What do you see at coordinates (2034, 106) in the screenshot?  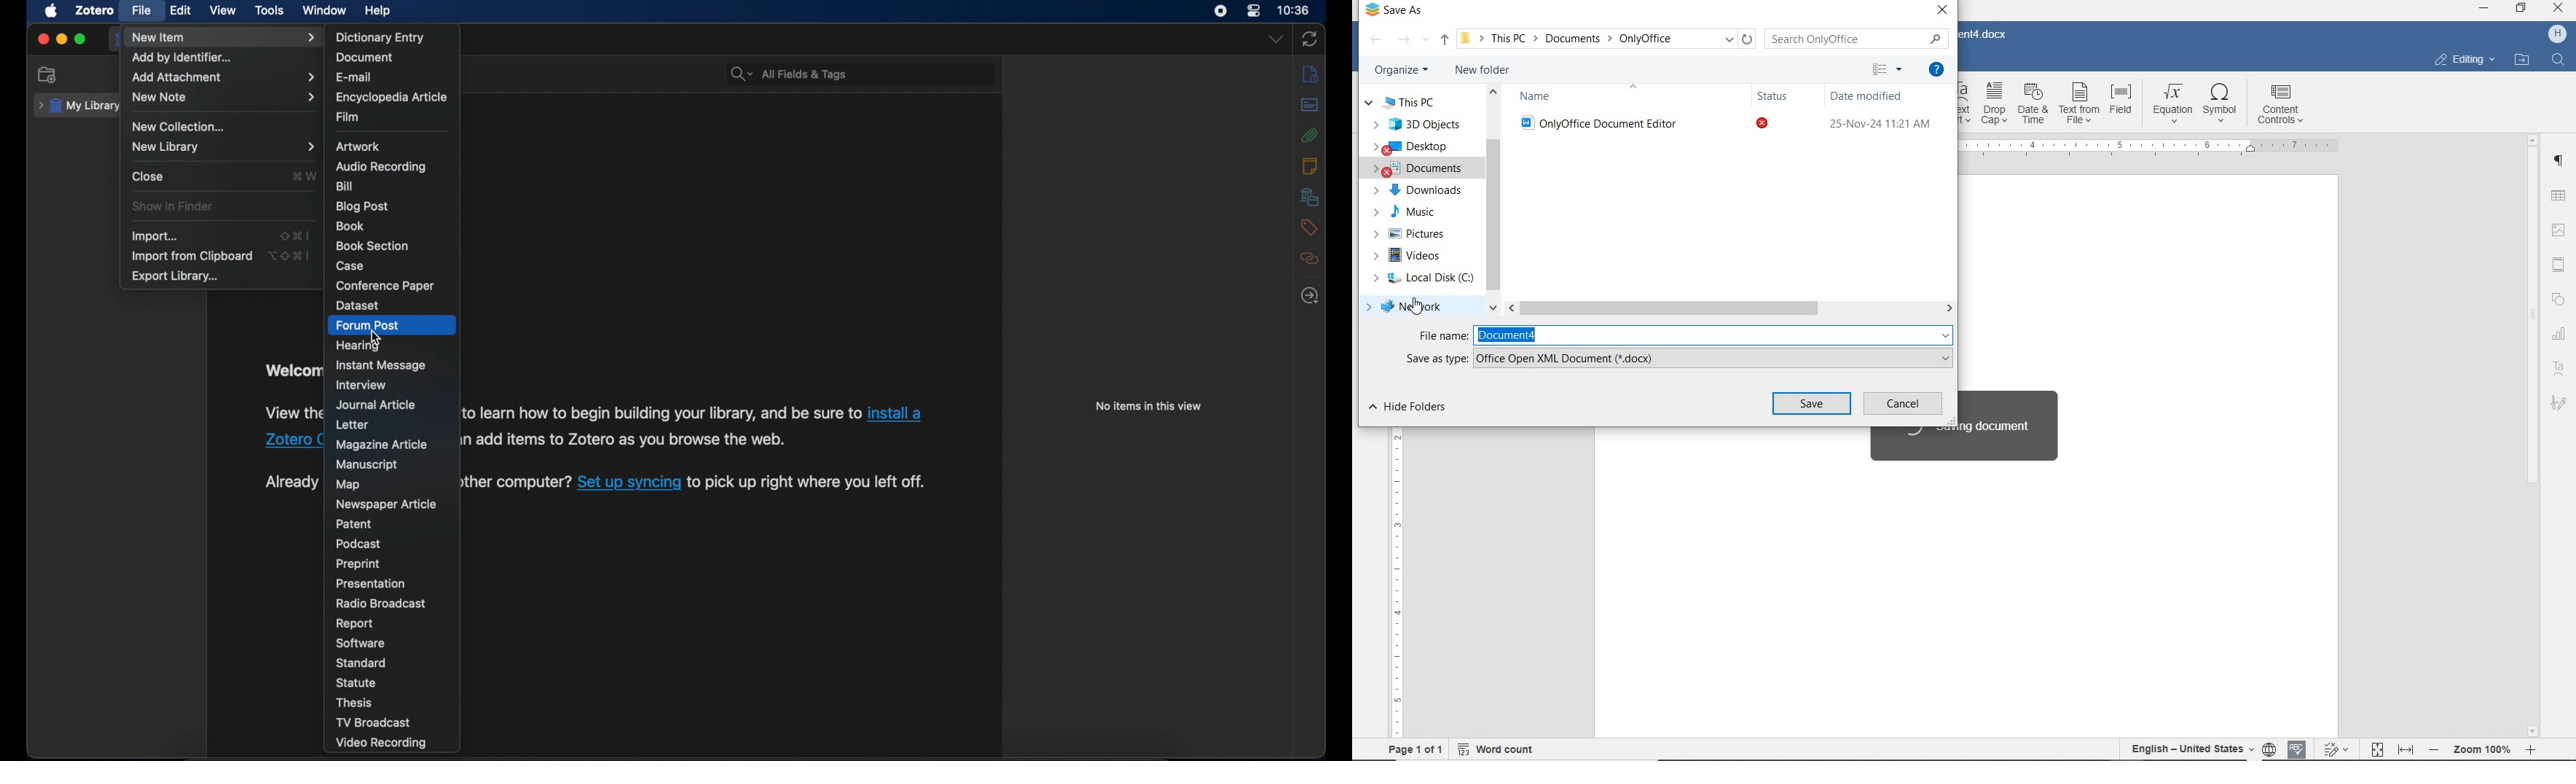 I see `date & time` at bounding box center [2034, 106].